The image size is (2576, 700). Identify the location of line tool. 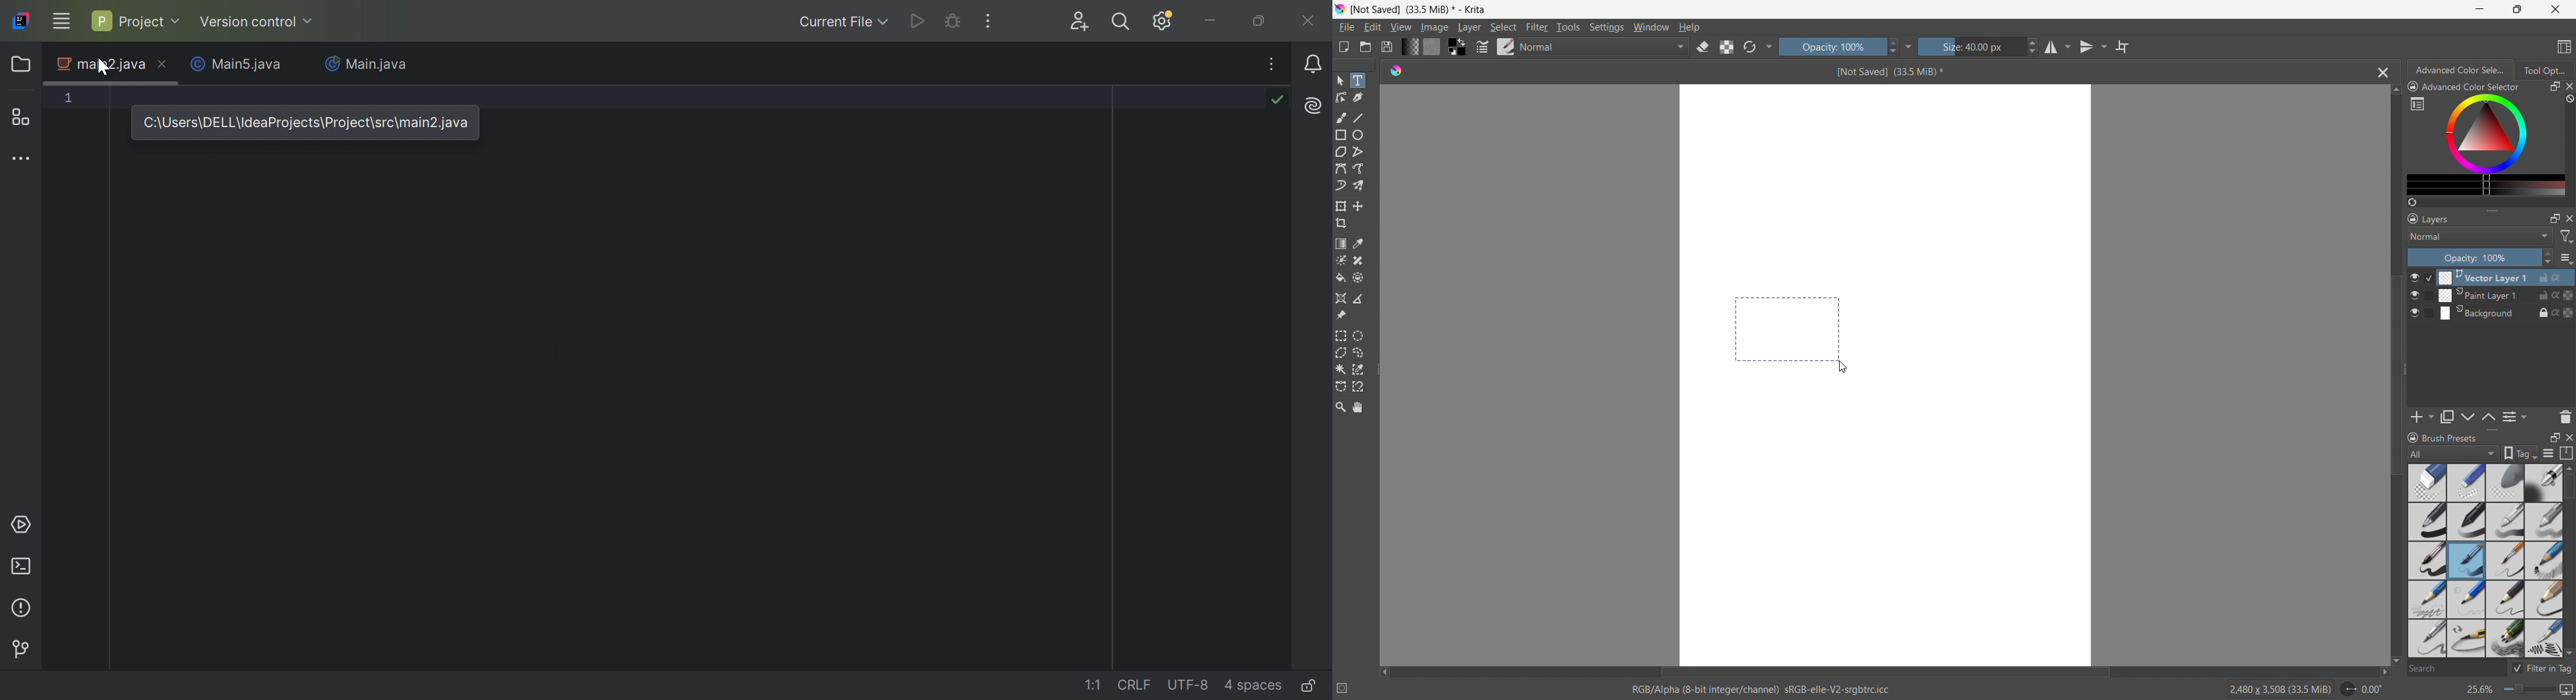
(1359, 117).